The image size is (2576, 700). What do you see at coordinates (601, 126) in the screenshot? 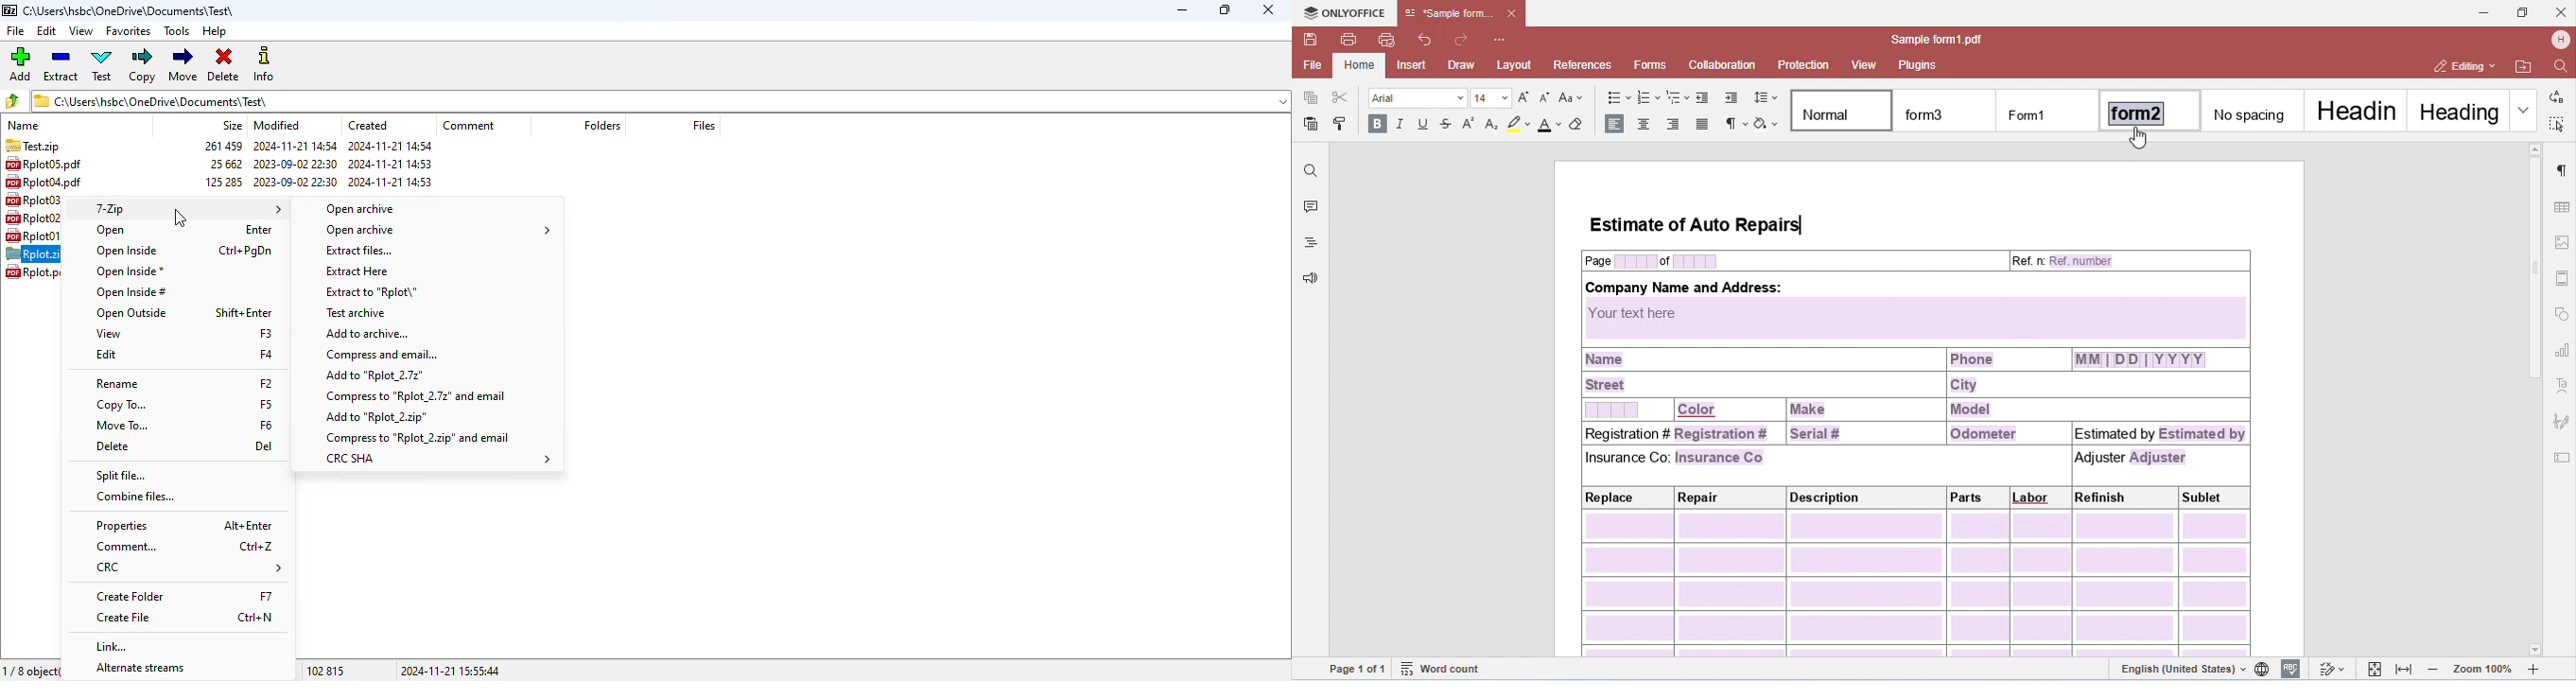
I see `folders` at bounding box center [601, 126].